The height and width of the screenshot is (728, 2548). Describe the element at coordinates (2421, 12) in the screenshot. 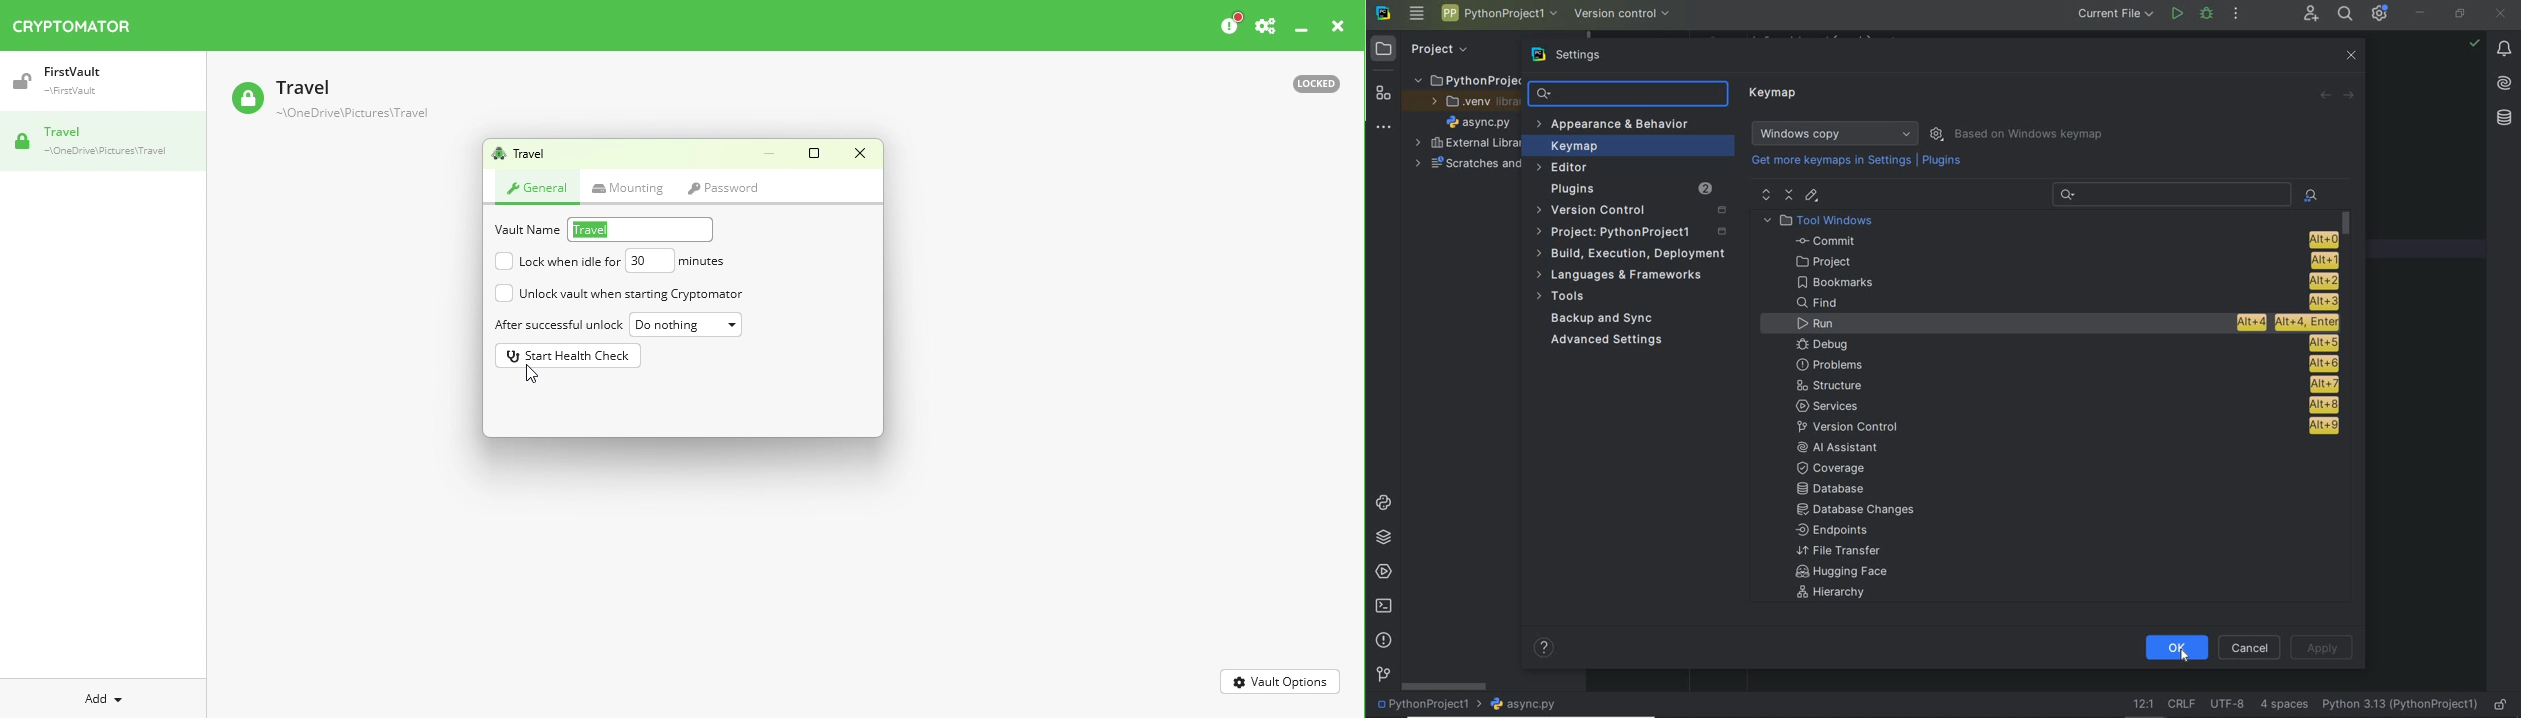

I see `minimize` at that location.